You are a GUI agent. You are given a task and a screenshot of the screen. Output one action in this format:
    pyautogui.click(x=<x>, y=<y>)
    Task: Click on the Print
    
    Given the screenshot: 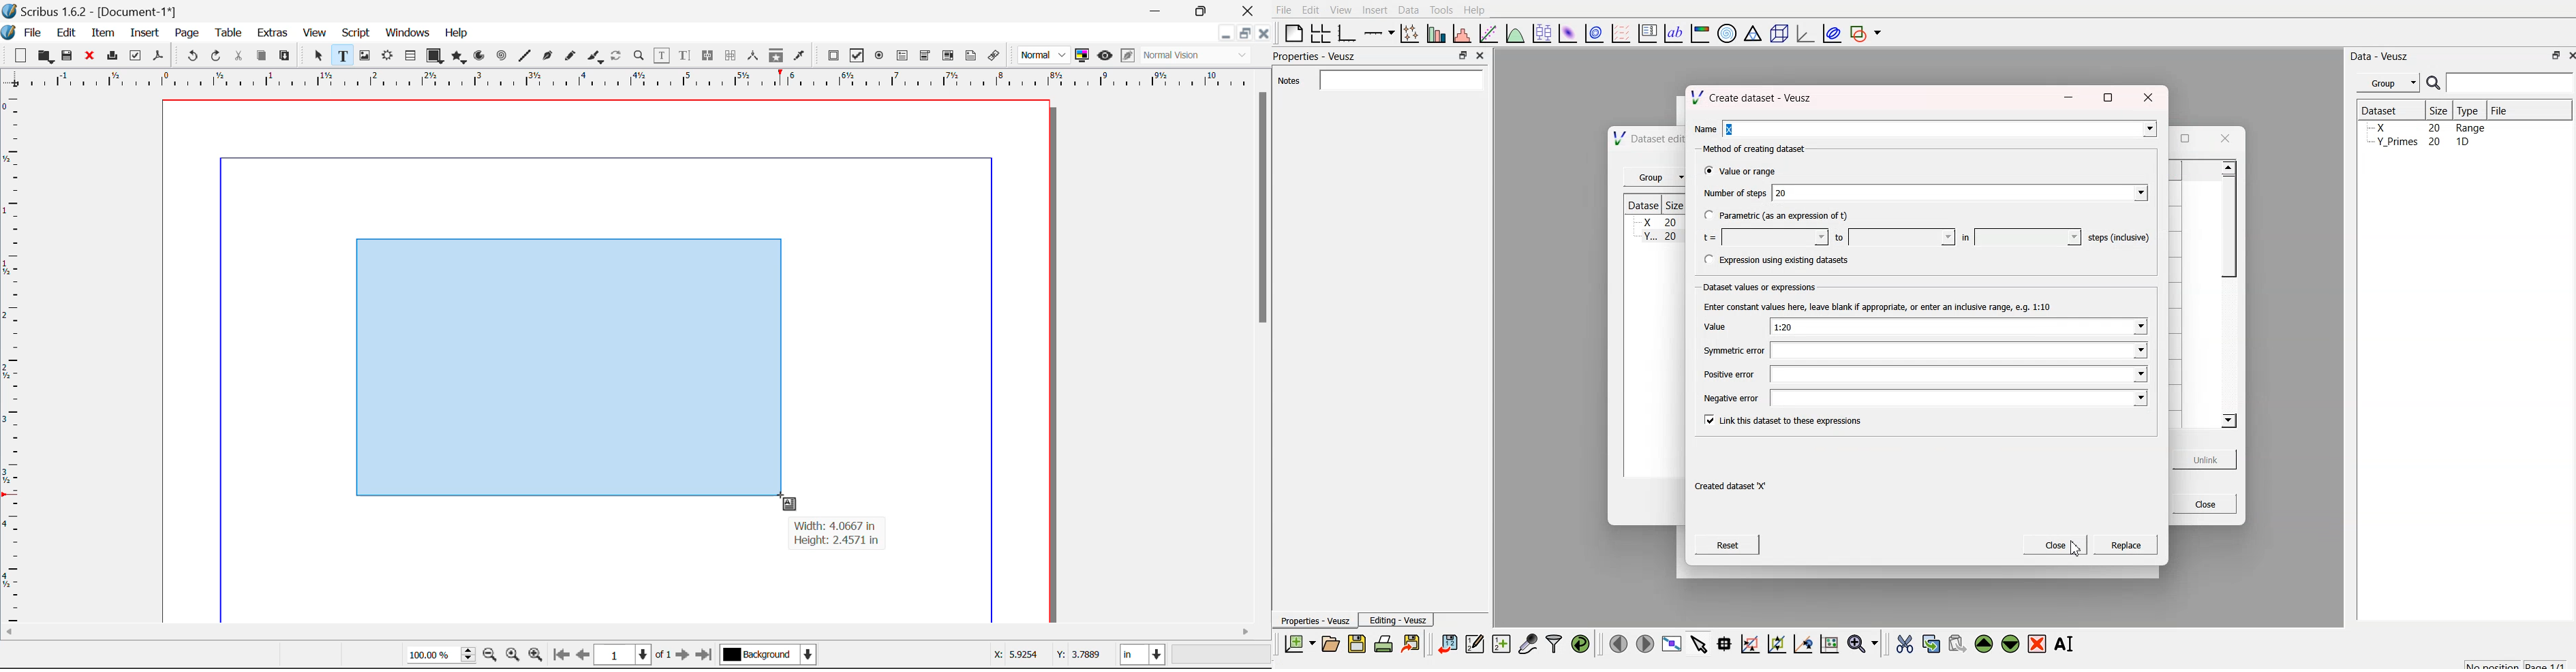 What is the action you would take?
    pyautogui.click(x=111, y=56)
    